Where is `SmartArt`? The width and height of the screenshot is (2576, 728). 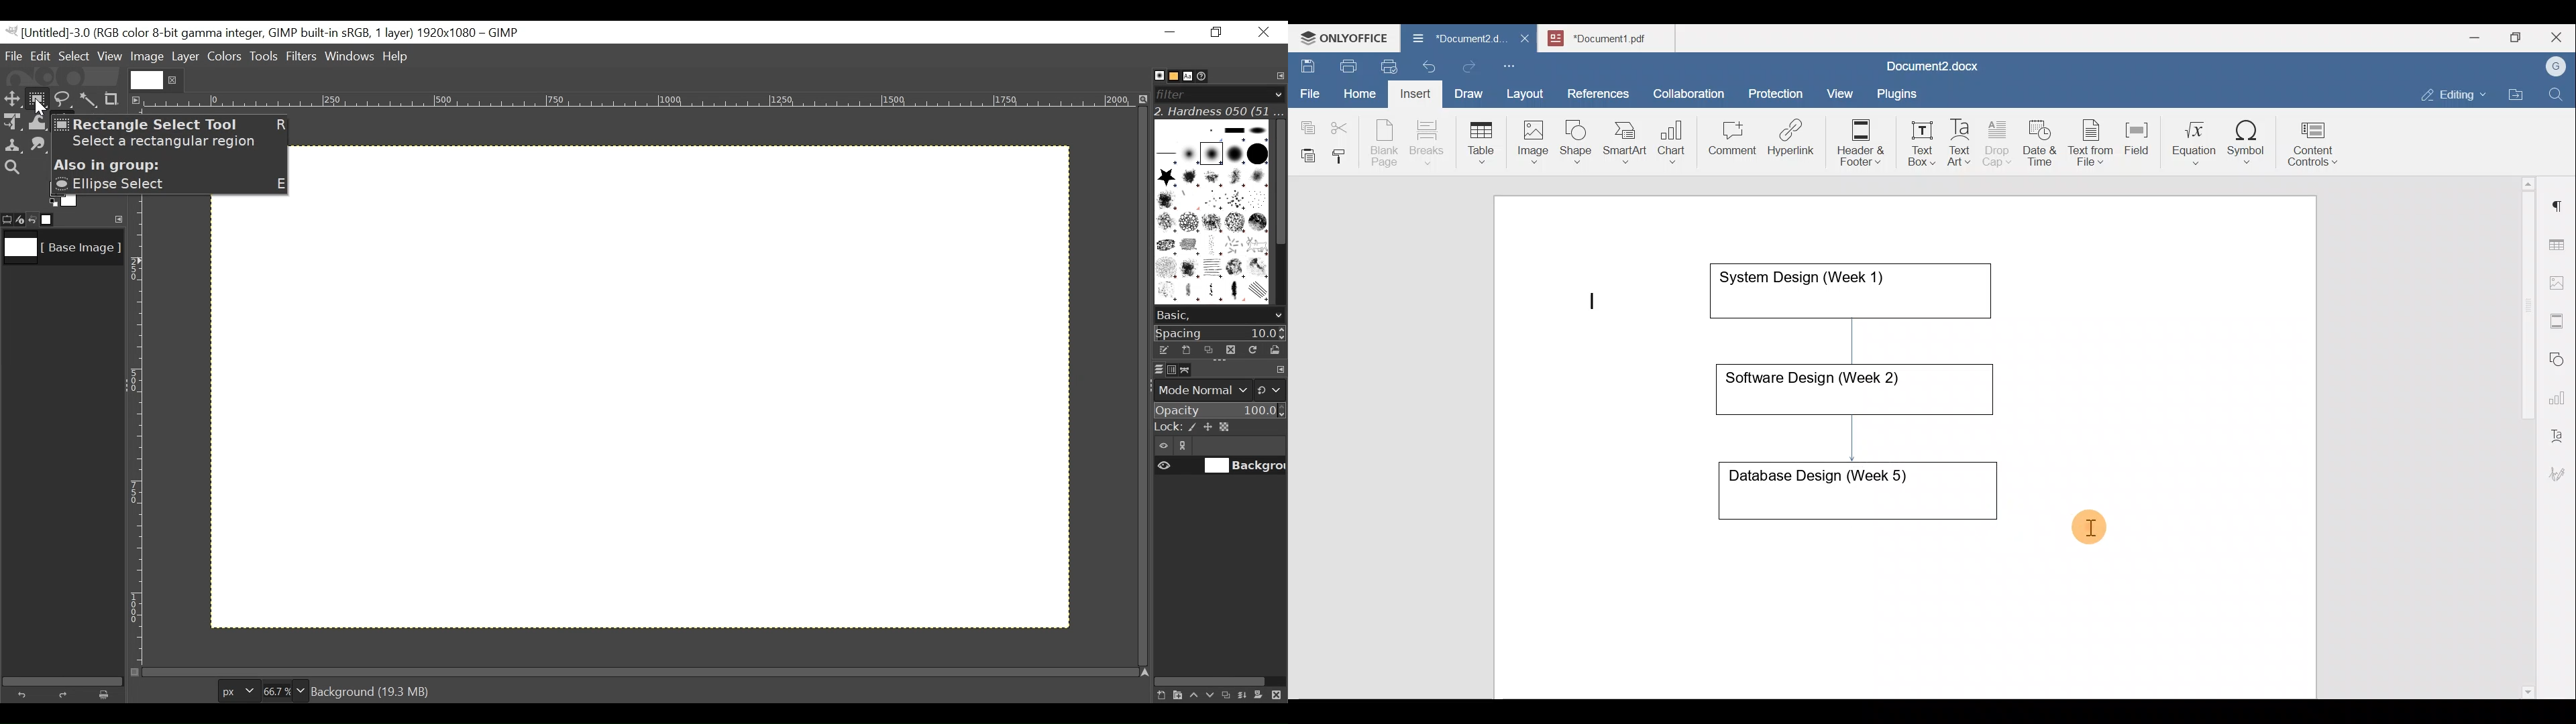
SmartArt is located at coordinates (1623, 139).